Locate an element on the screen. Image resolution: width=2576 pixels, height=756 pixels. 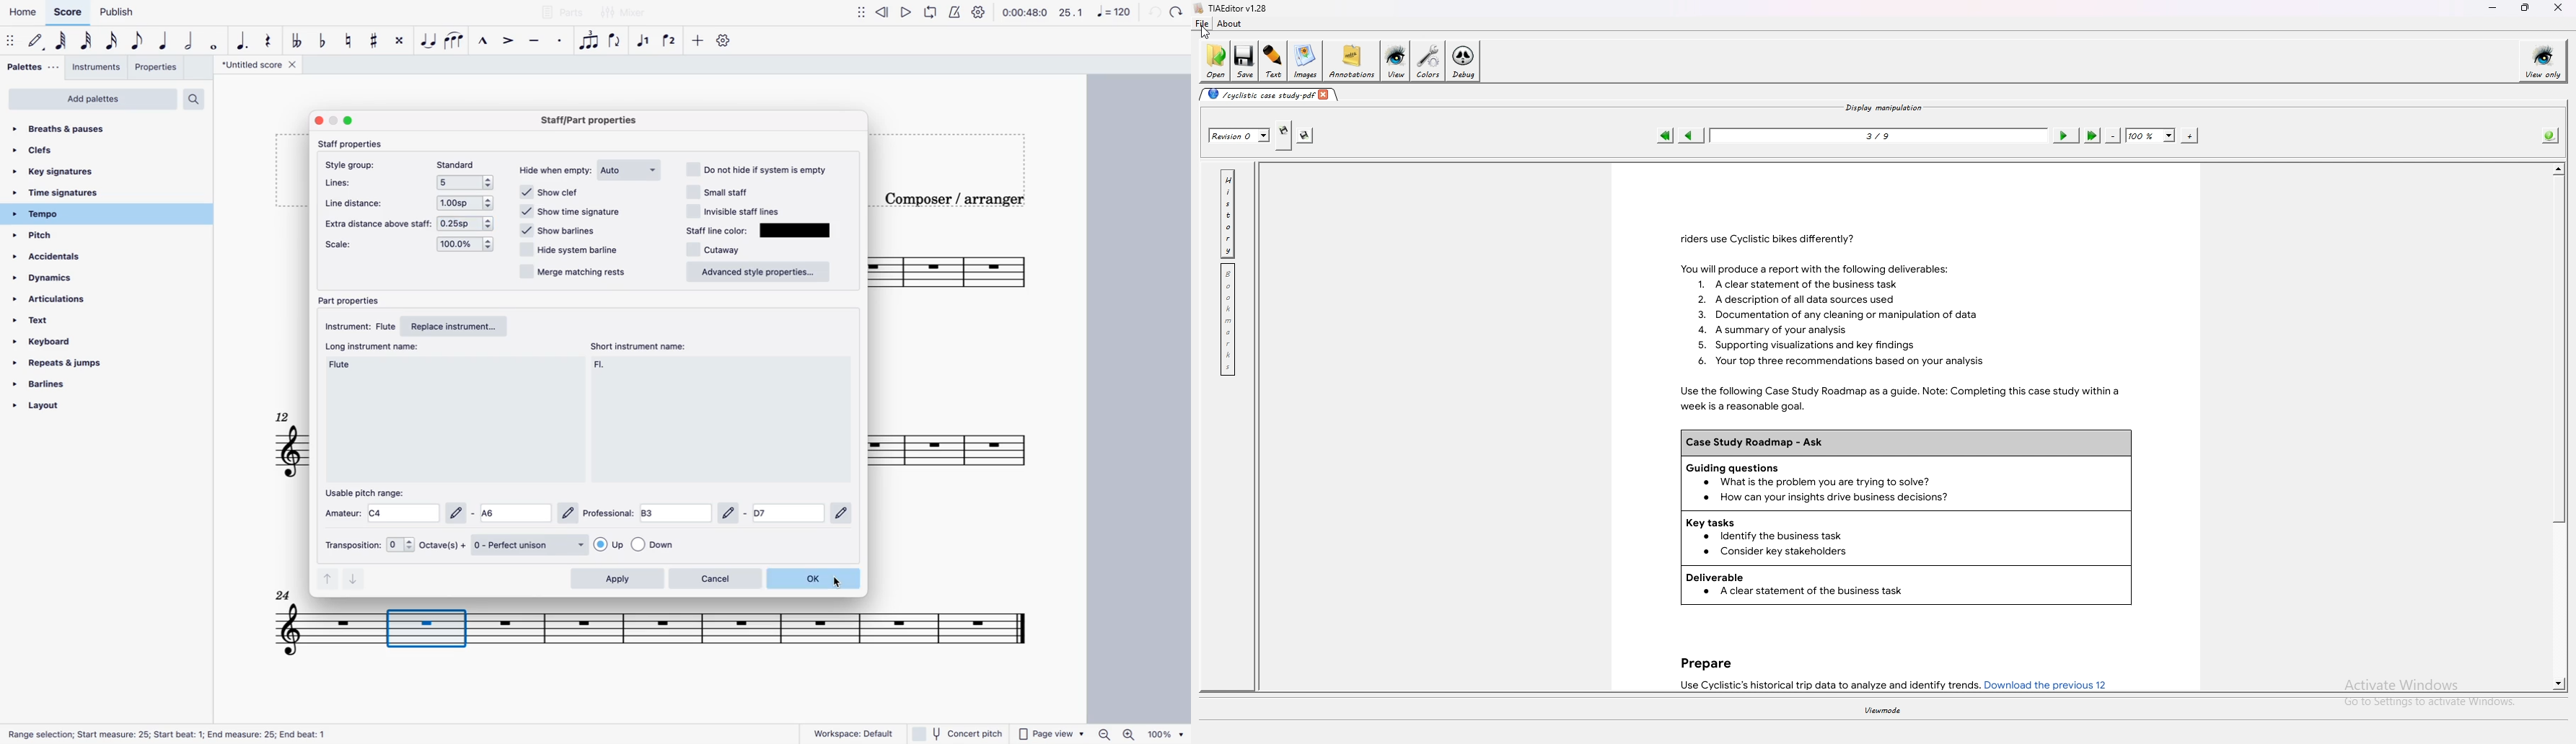
tuplet is located at coordinates (588, 41).